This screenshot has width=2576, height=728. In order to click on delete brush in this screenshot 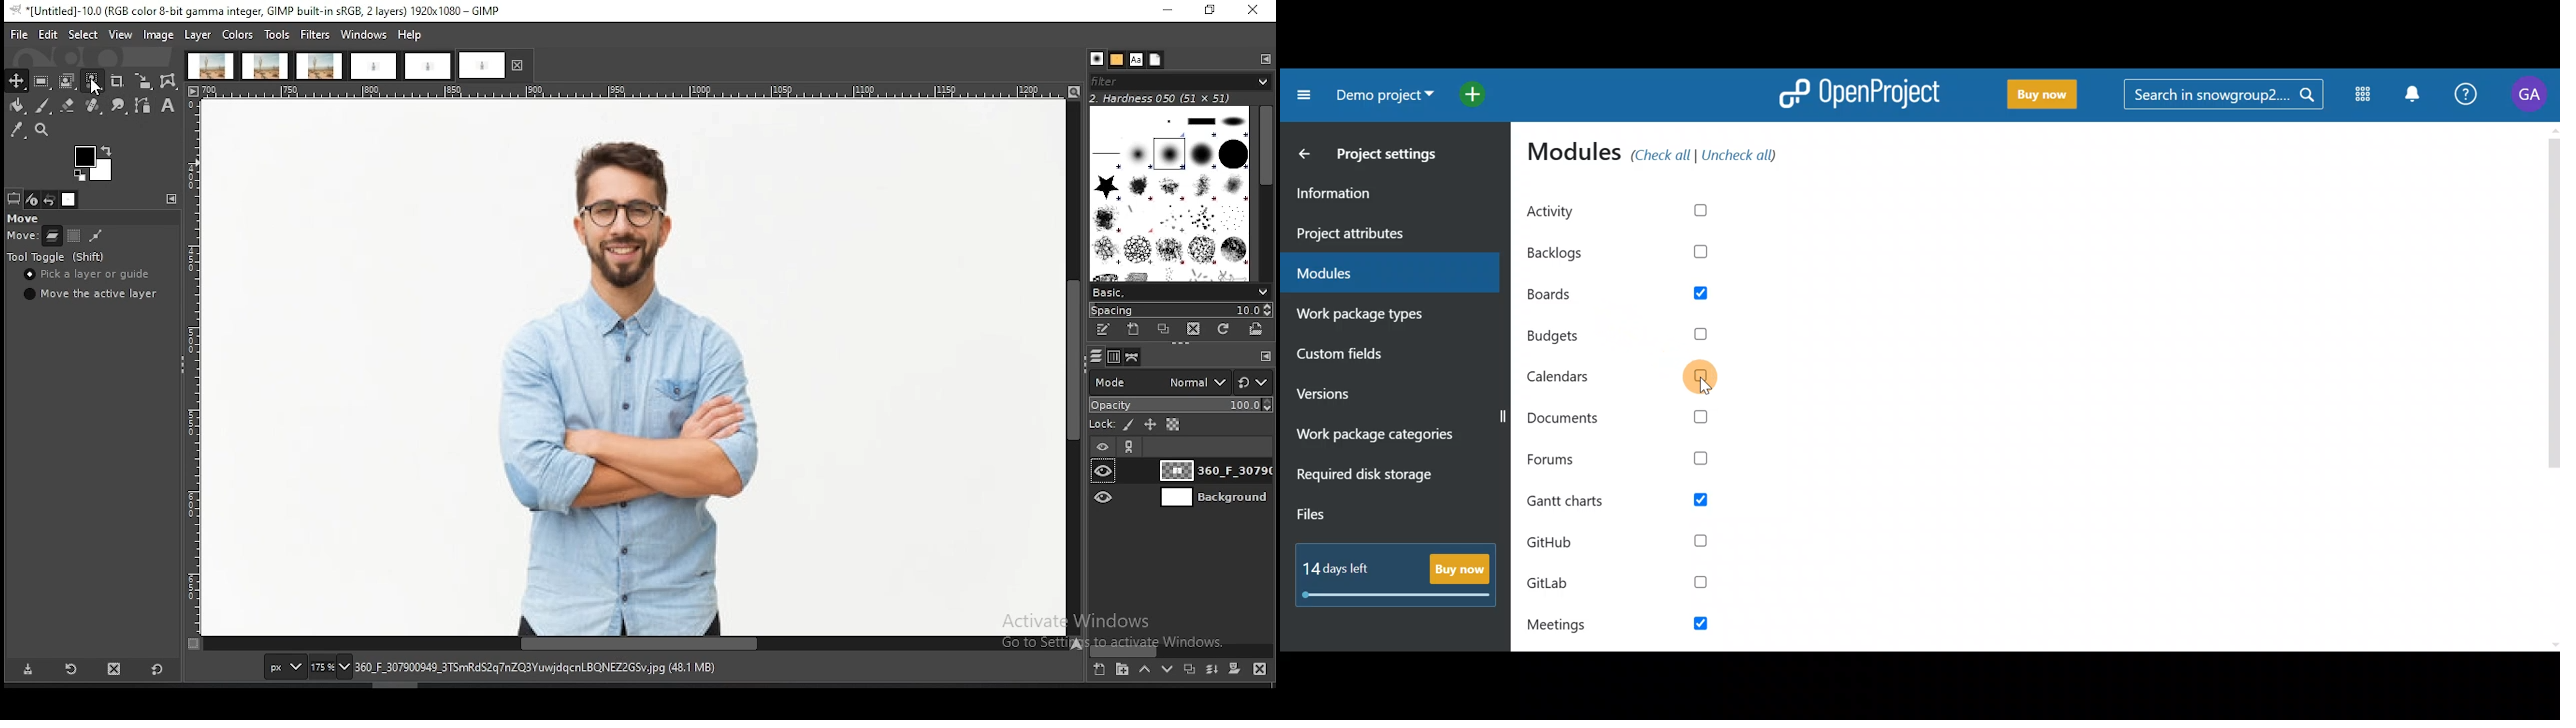, I will do `click(1194, 330)`.